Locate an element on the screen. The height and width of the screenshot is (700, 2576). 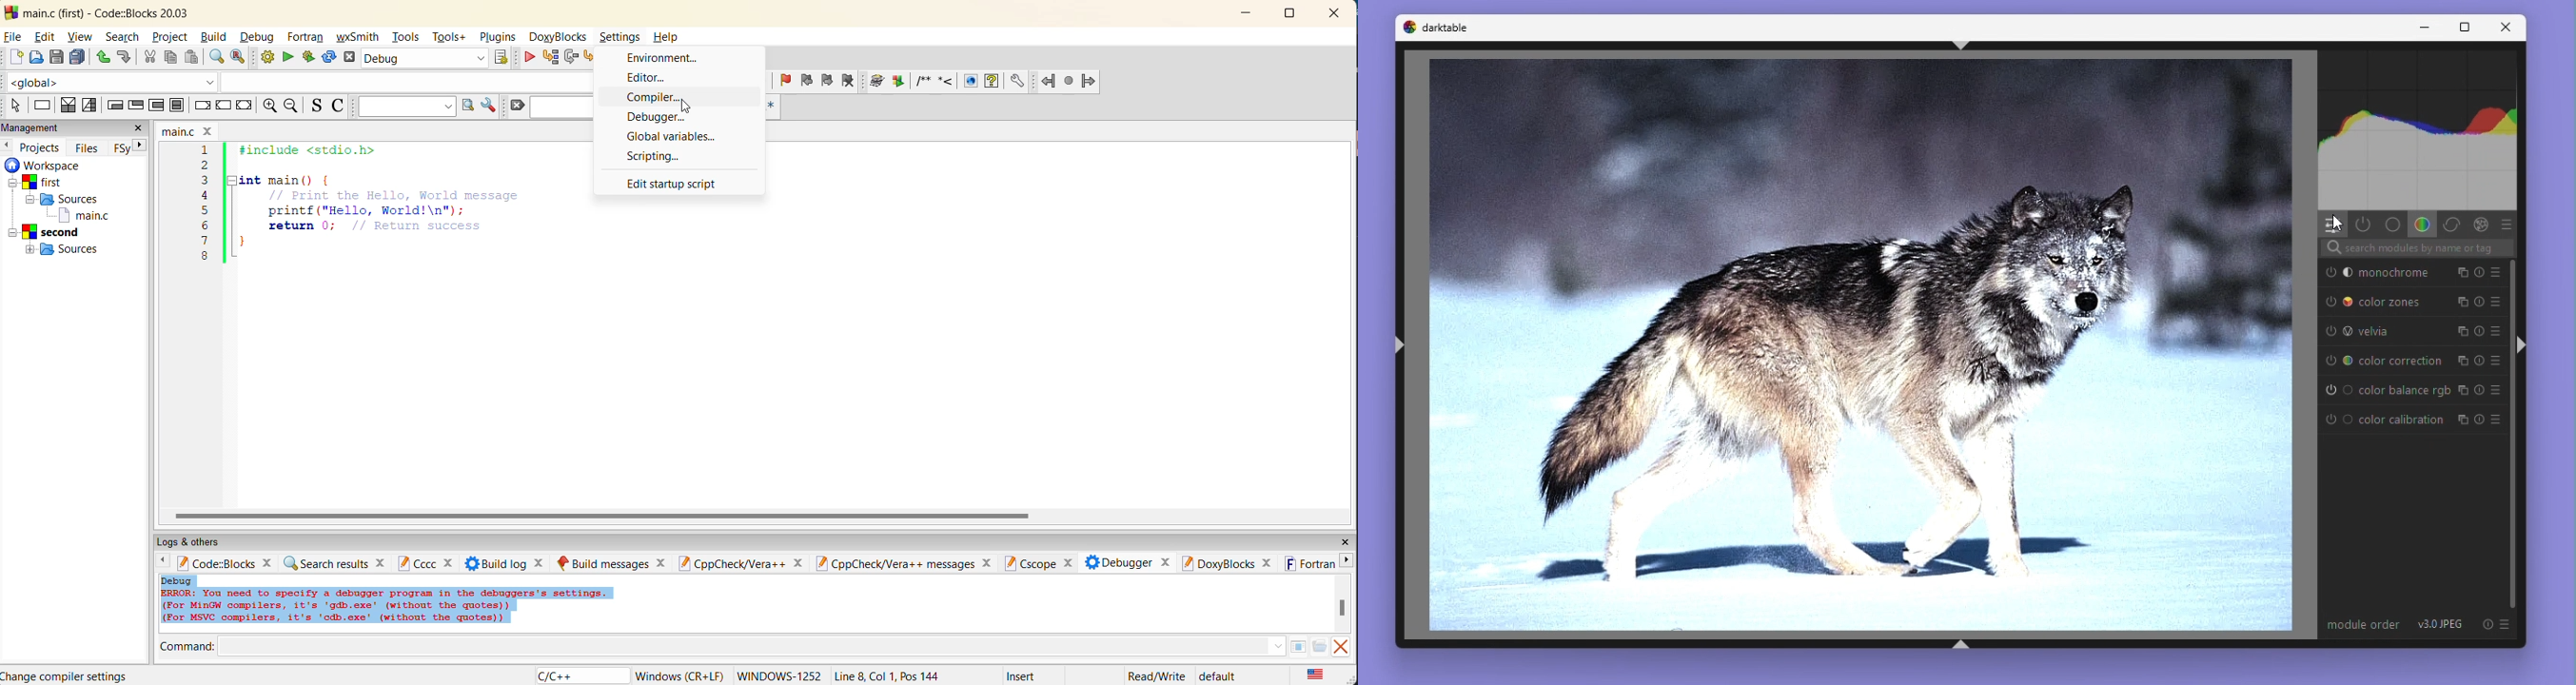
show target select dialog is located at coordinates (504, 58).